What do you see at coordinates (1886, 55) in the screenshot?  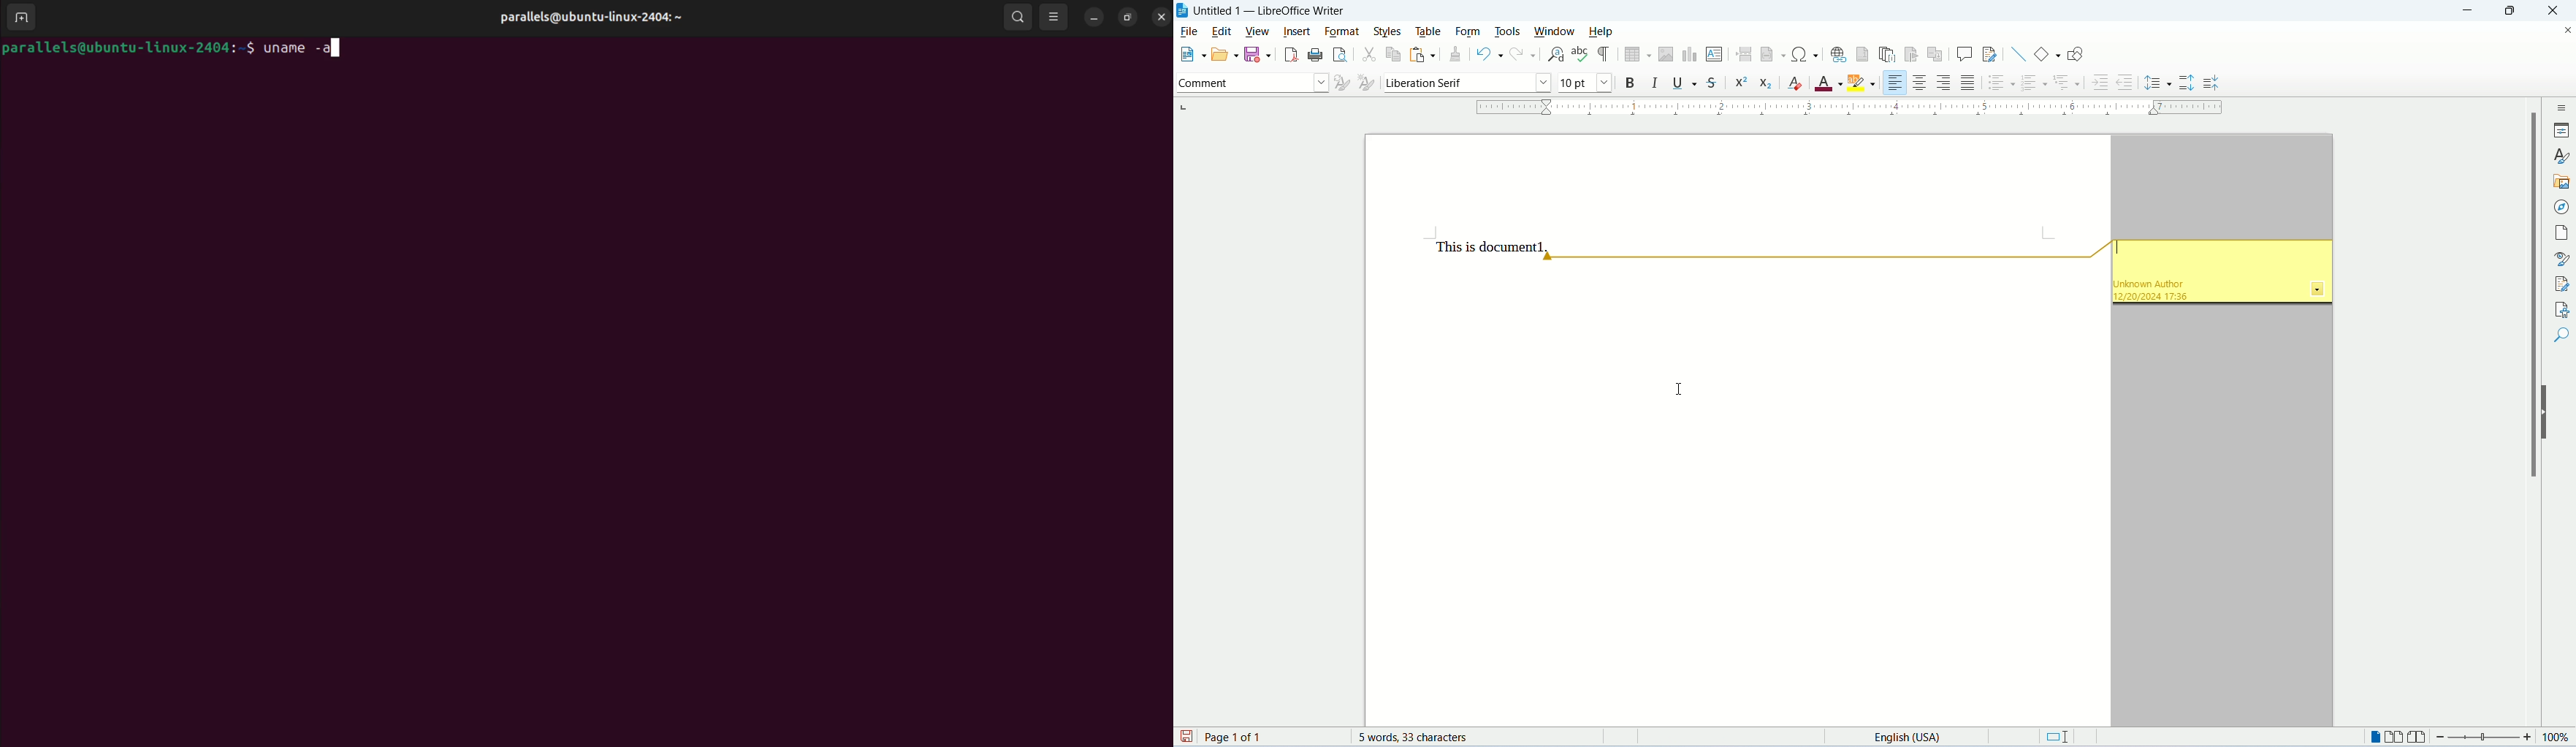 I see `insert endnote` at bounding box center [1886, 55].